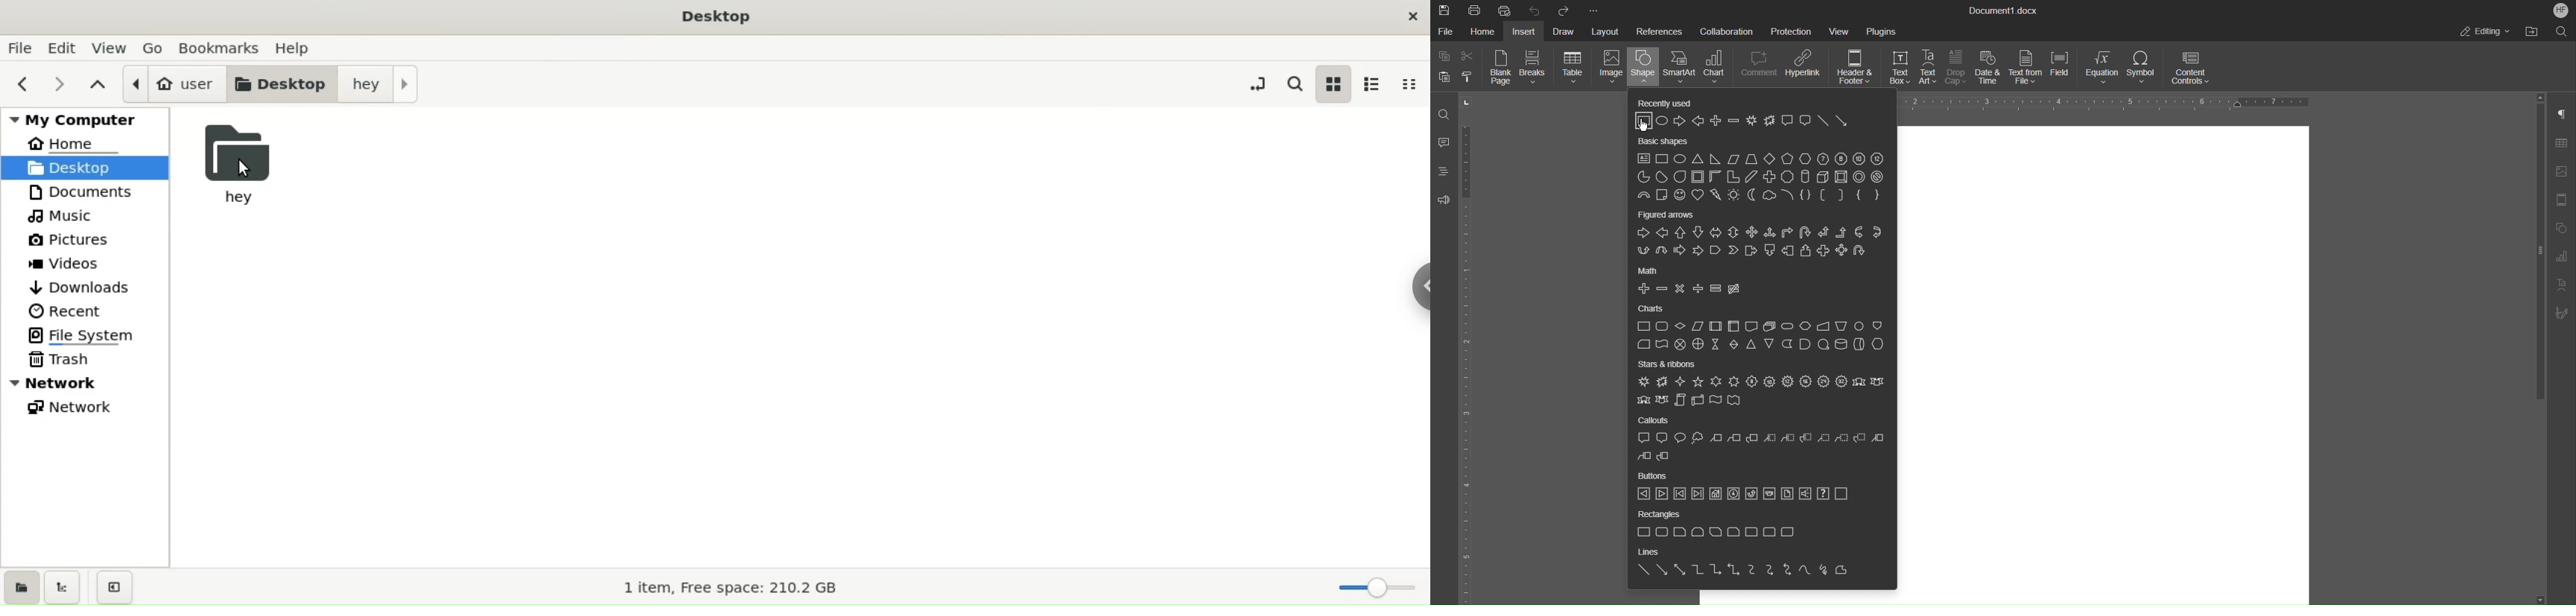 The height and width of the screenshot is (616, 2576). I want to click on SmartArt, so click(1681, 68).